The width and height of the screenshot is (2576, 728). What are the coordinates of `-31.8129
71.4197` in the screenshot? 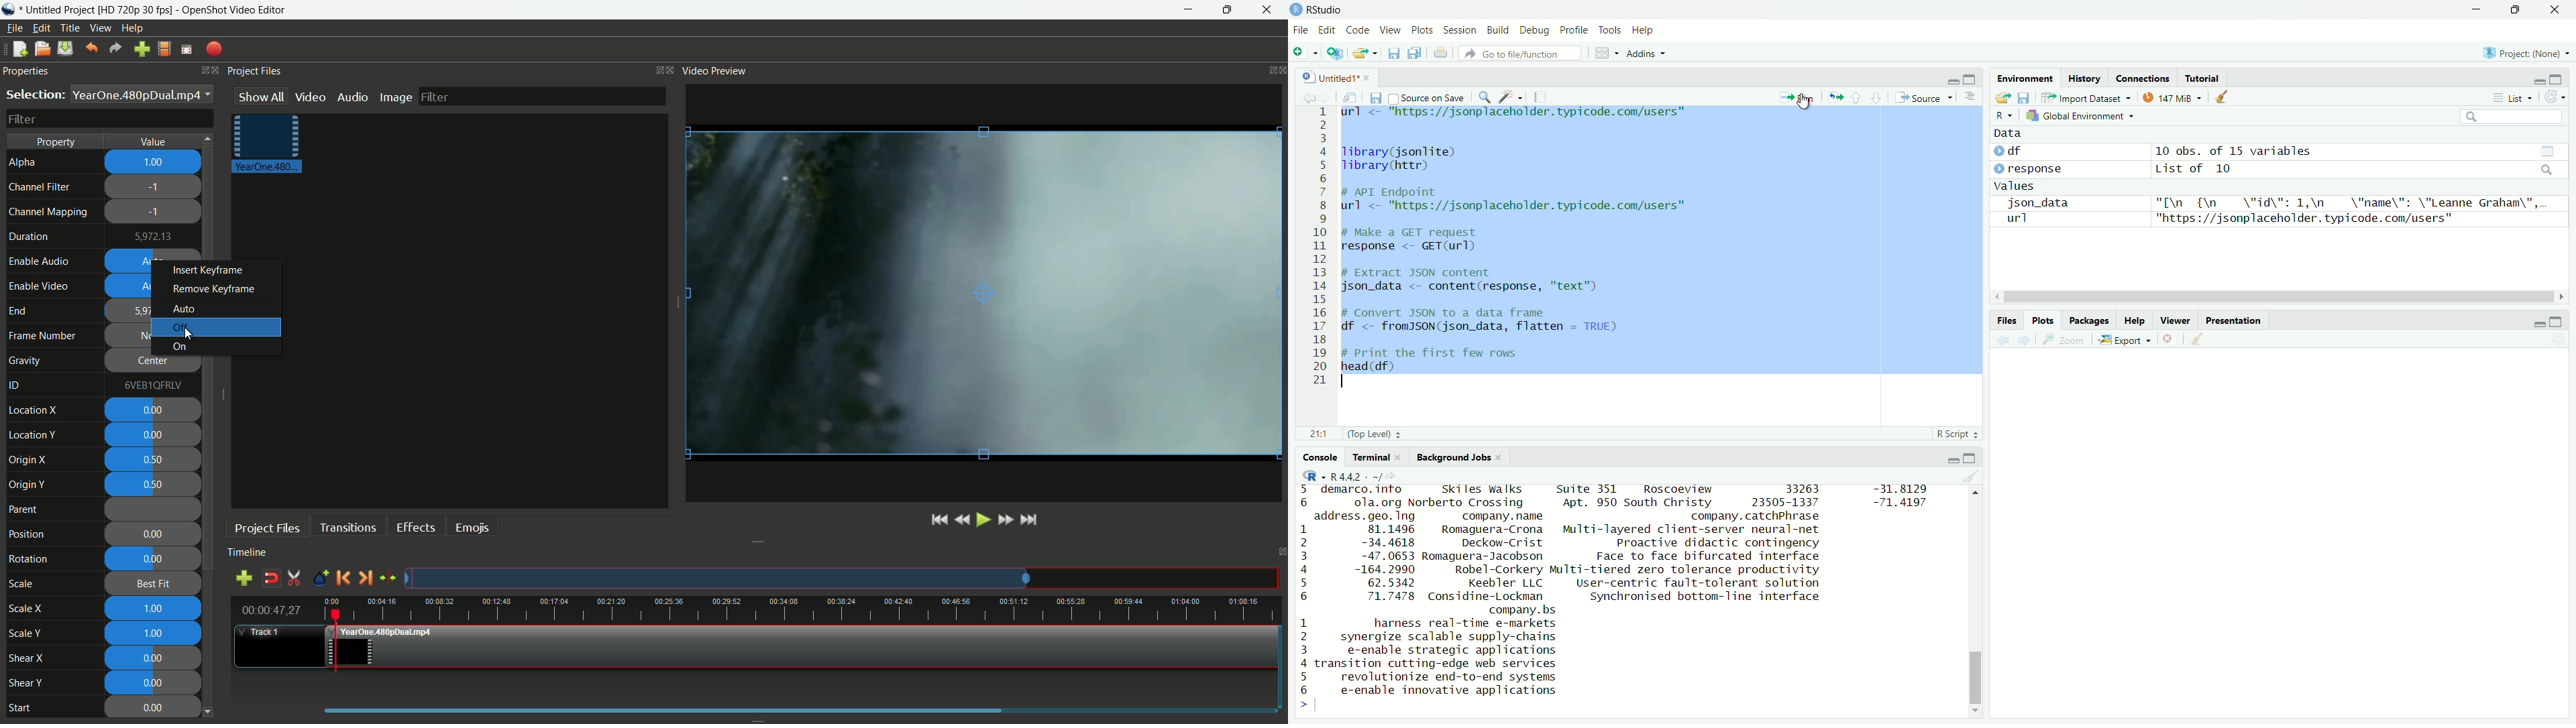 It's located at (1900, 498).